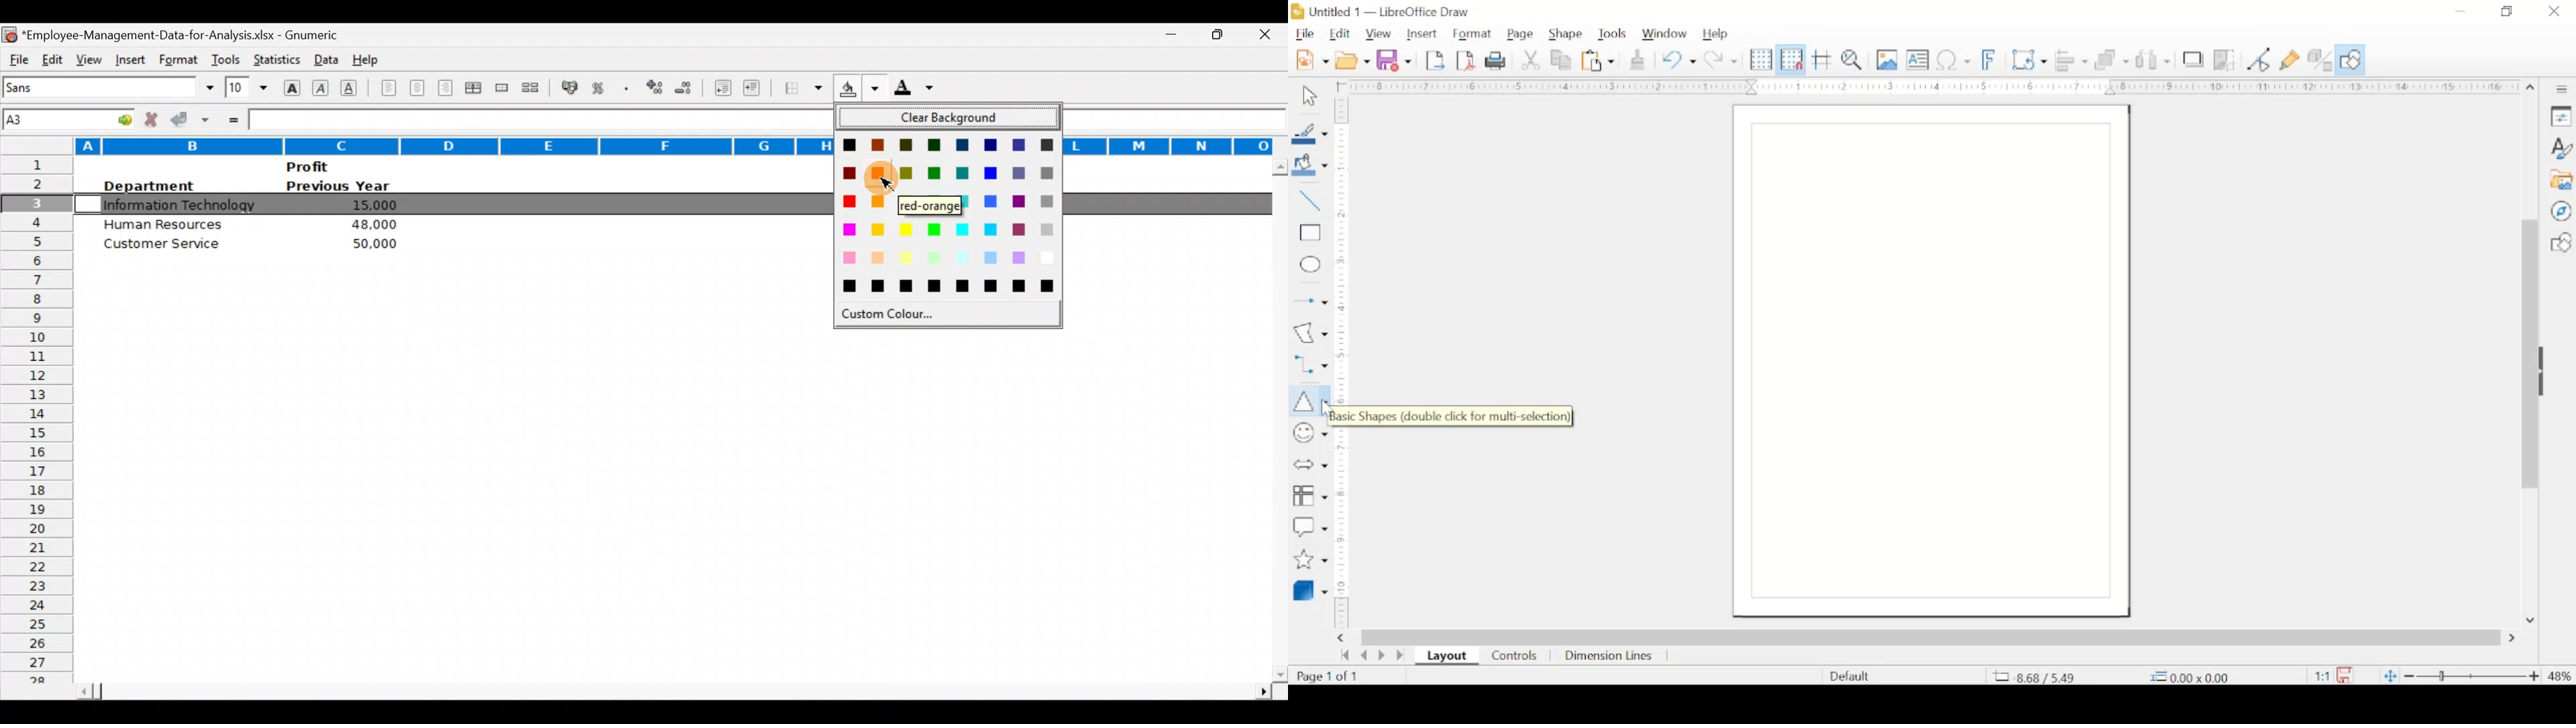  I want to click on Format selection as accounting, so click(570, 86).